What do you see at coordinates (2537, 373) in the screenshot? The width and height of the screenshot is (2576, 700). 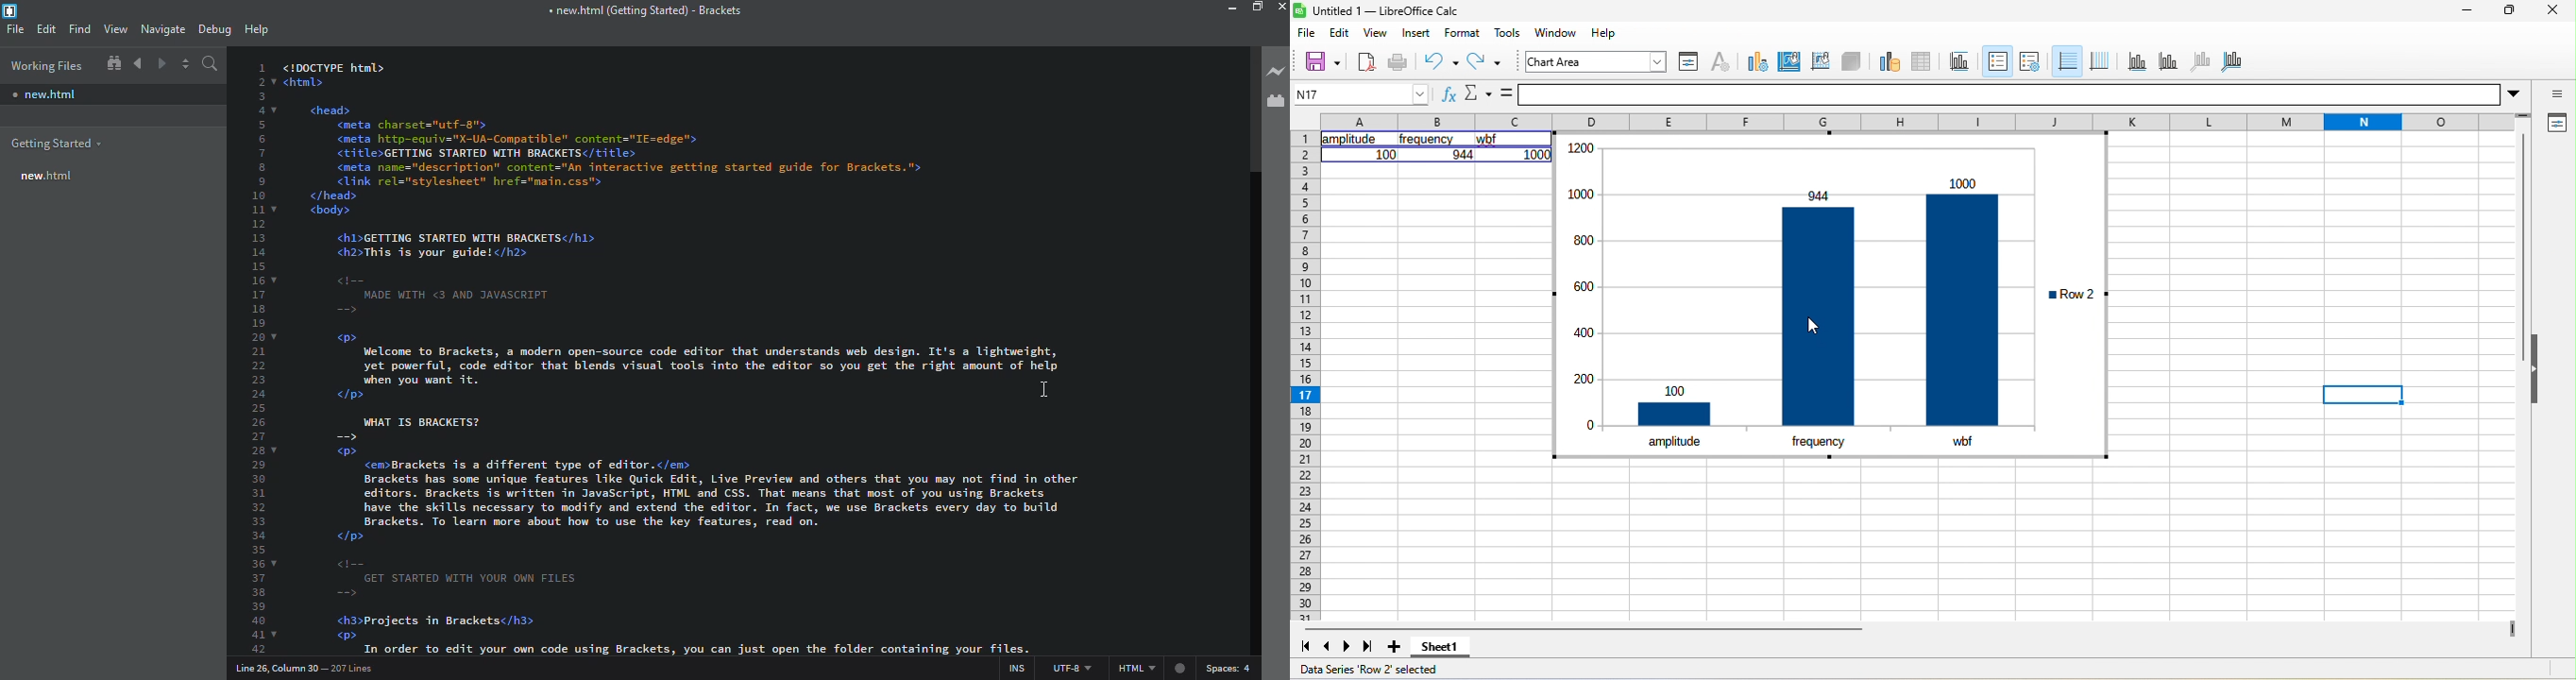 I see `hide` at bounding box center [2537, 373].